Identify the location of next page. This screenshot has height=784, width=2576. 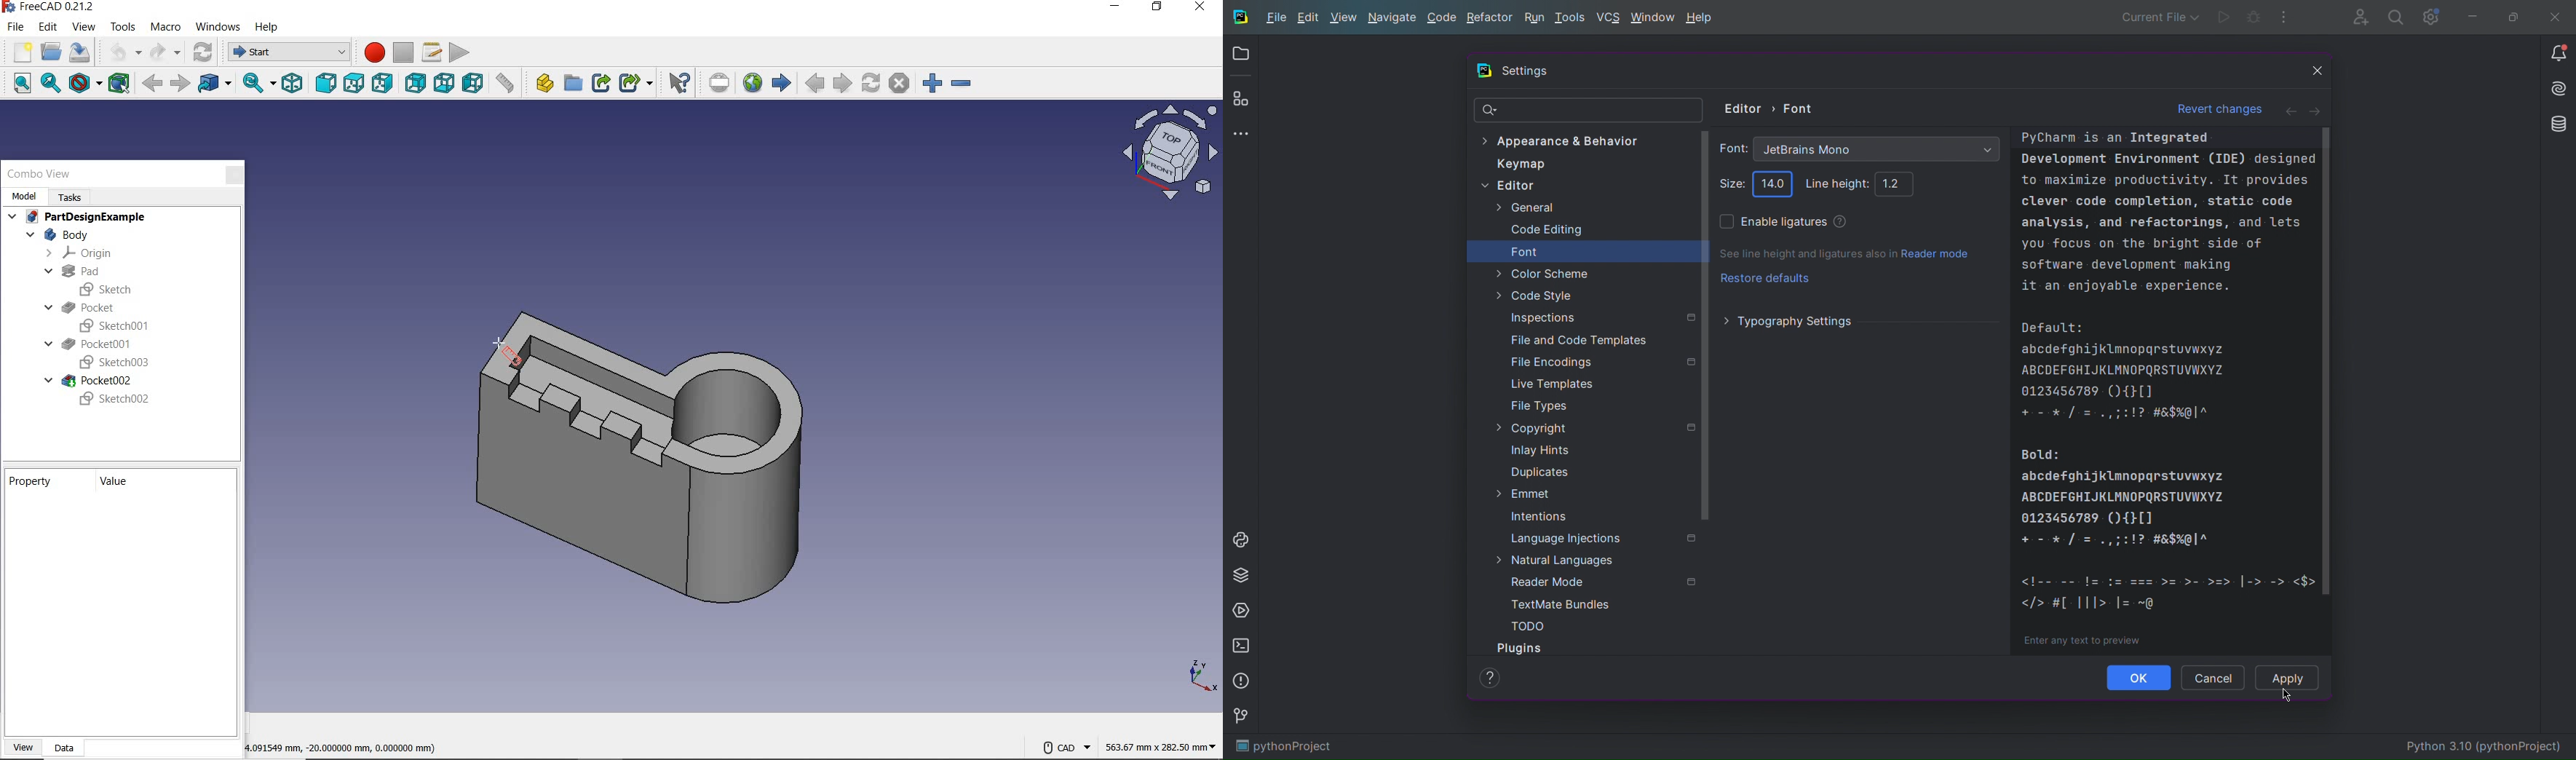
(841, 84).